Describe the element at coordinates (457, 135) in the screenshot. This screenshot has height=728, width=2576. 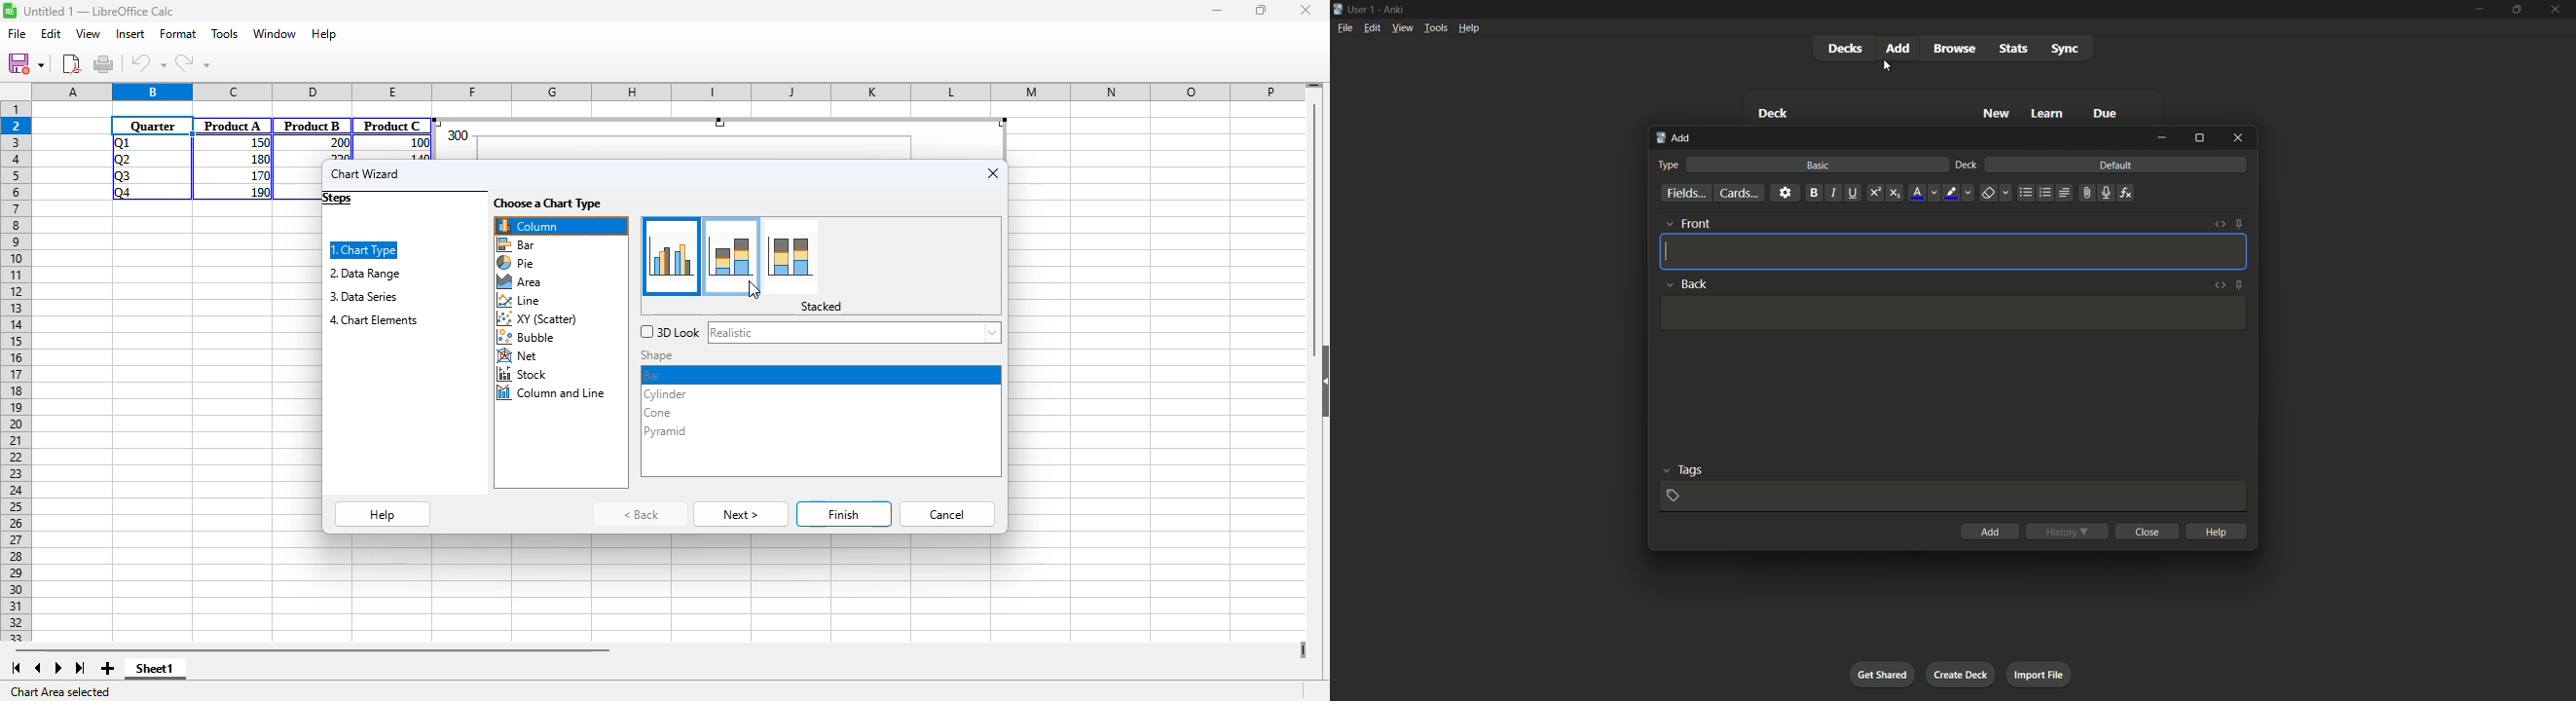
I see `300` at that location.